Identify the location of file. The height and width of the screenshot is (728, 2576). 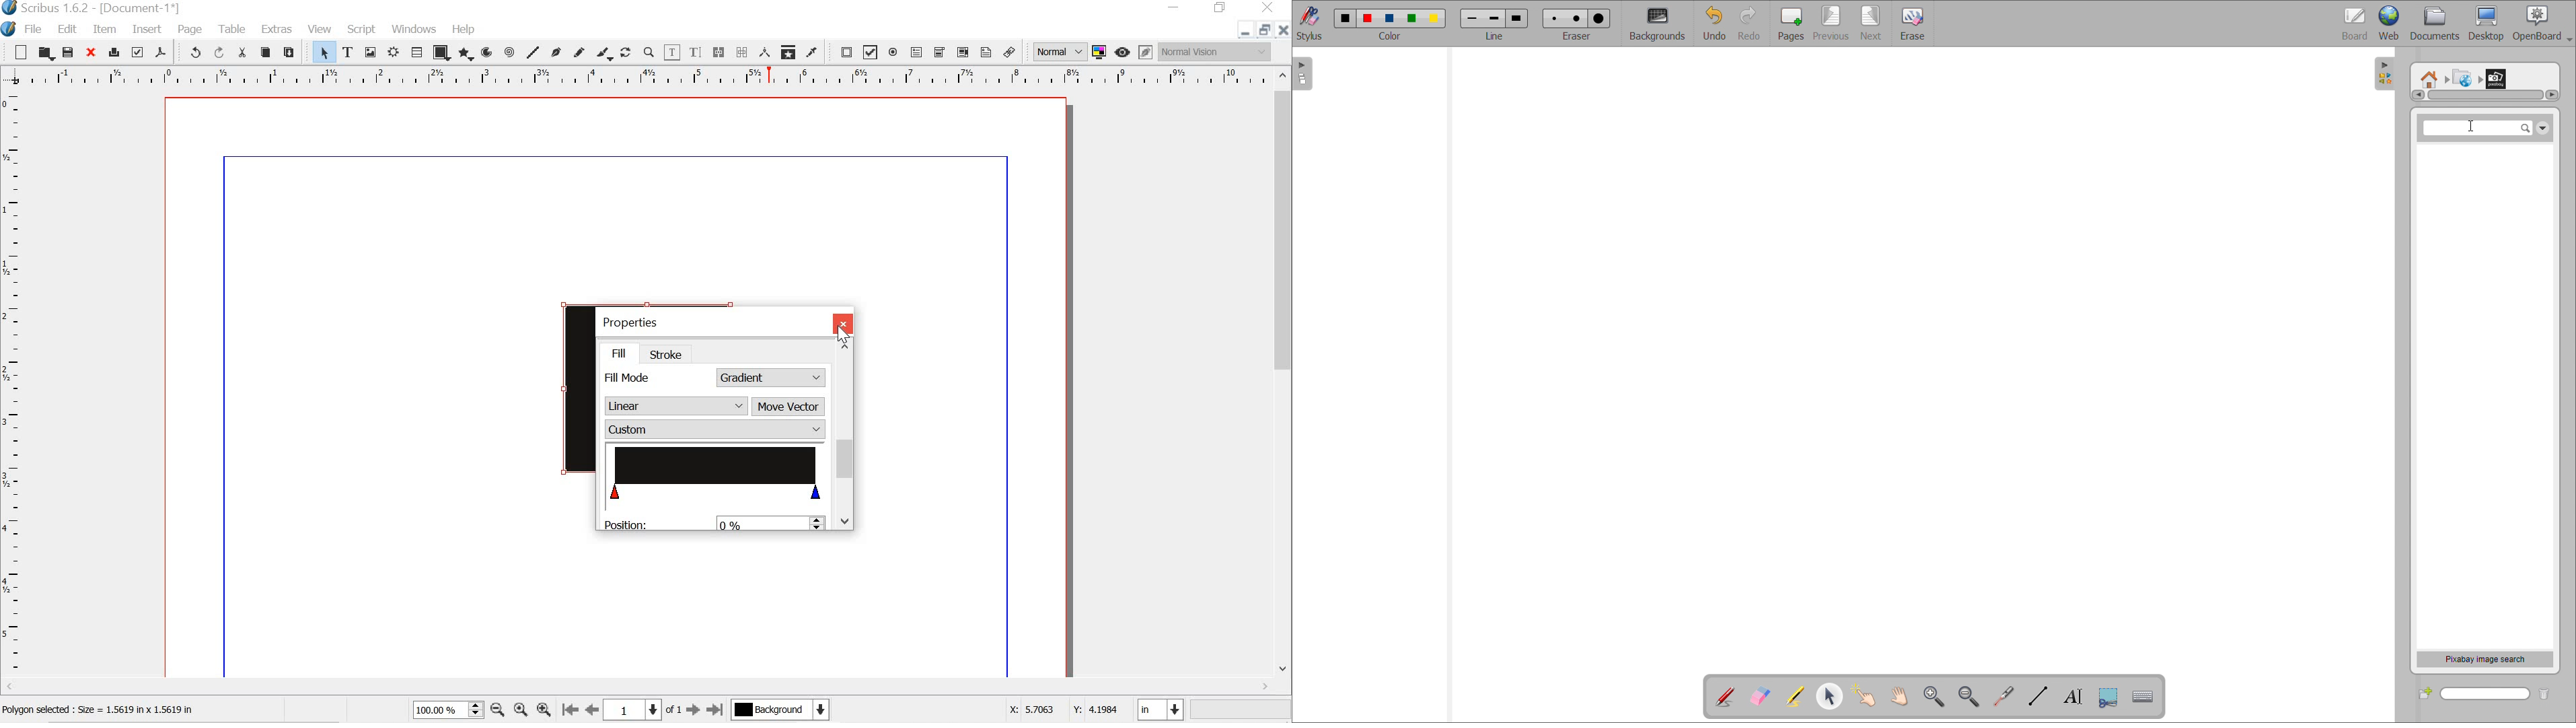
(36, 29).